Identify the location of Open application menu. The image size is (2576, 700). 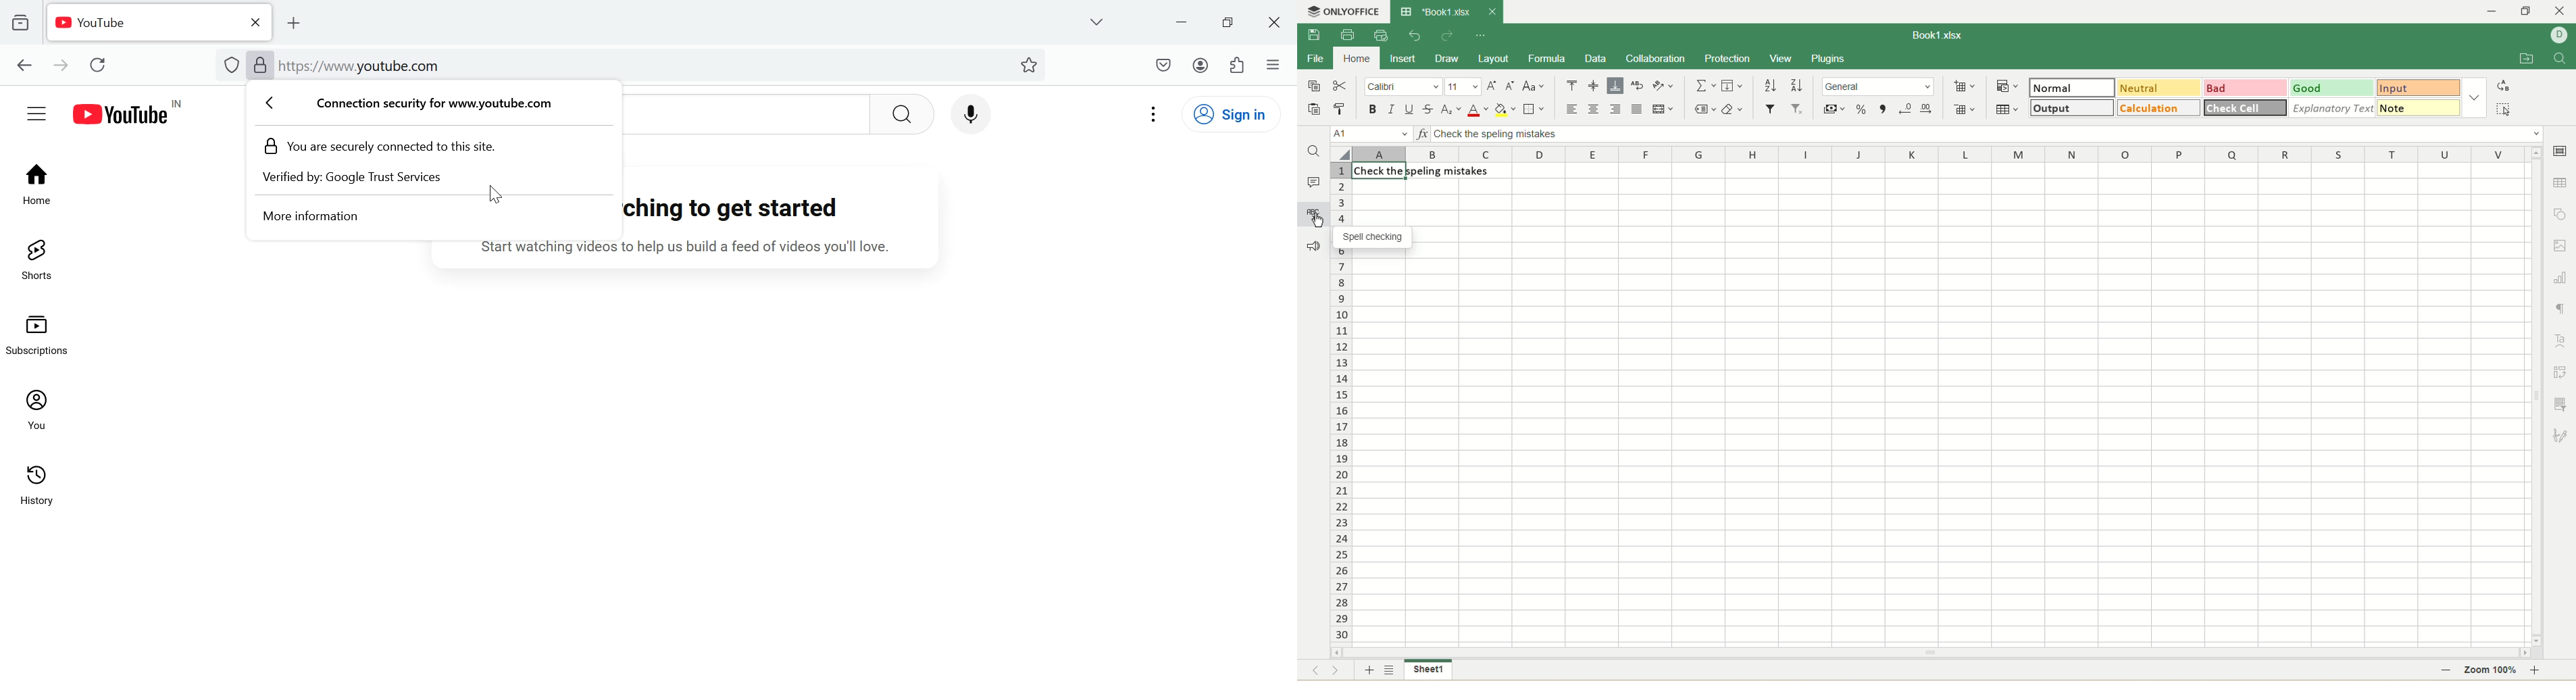
(1273, 64).